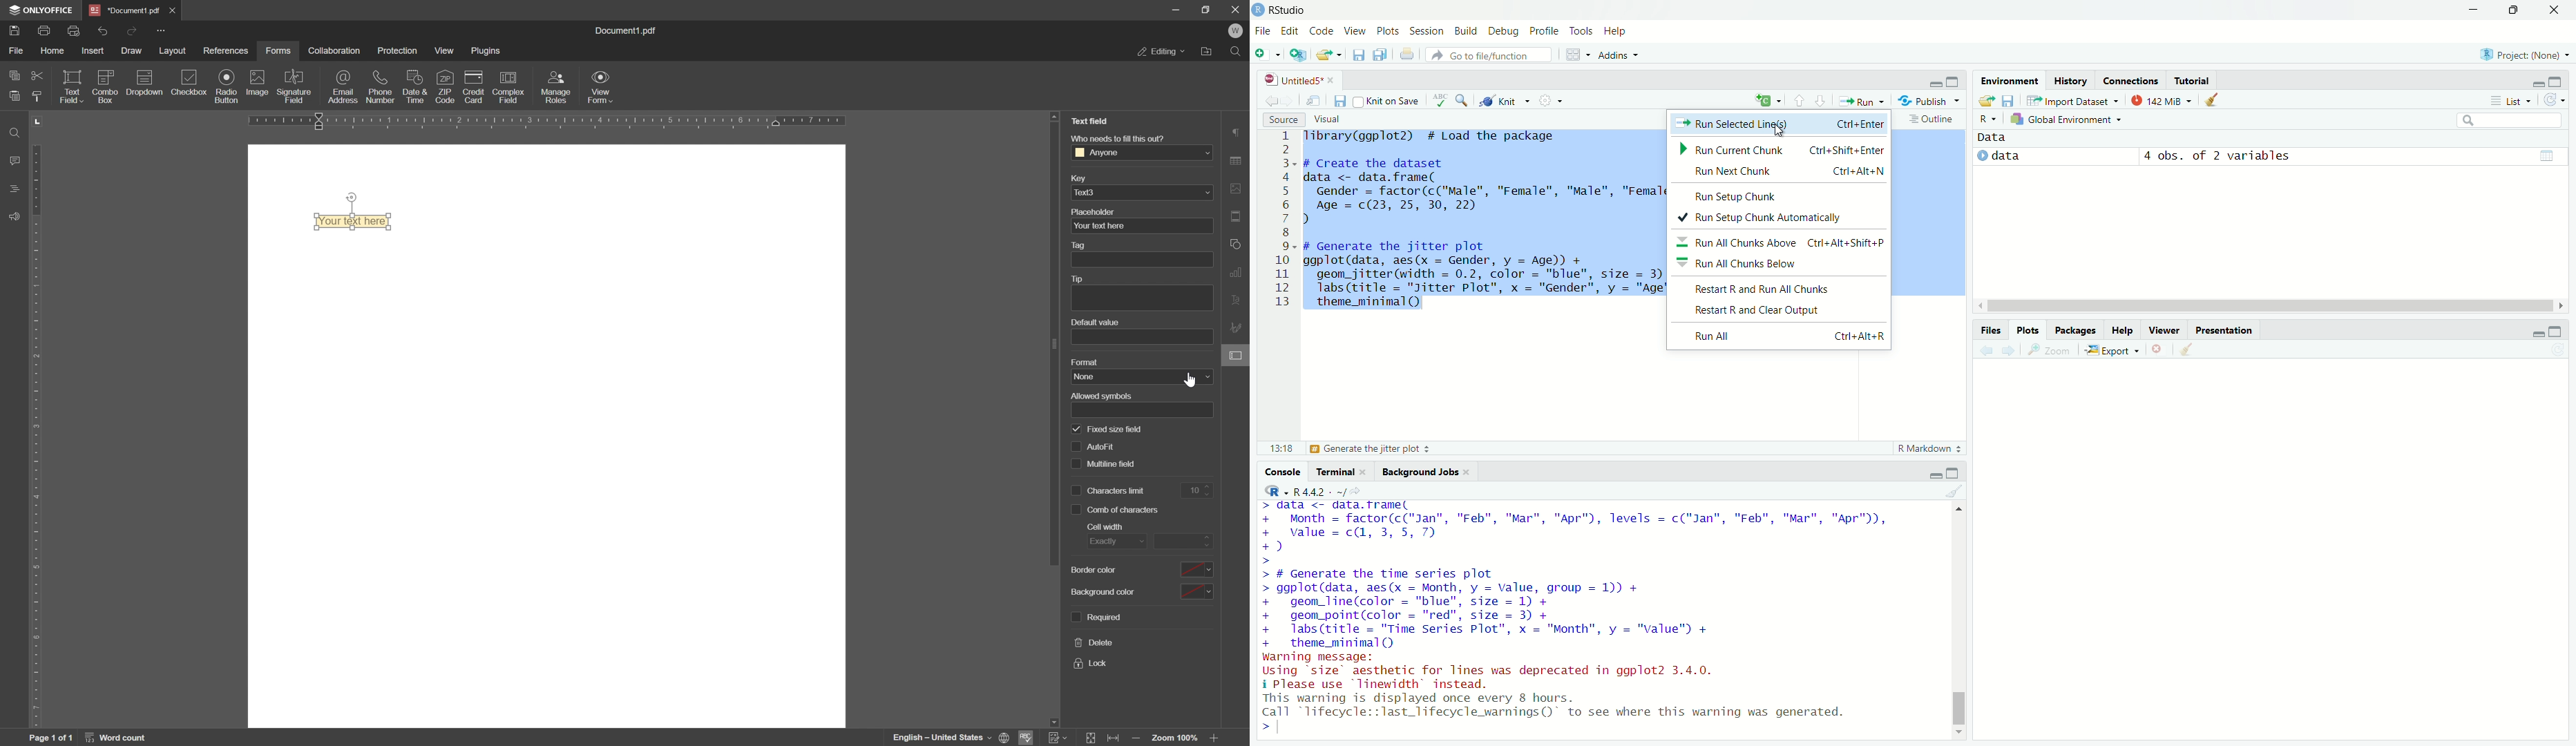 Image resolution: width=2576 pixels, height=756 pixels. I want to click on image, so click(256, 83).